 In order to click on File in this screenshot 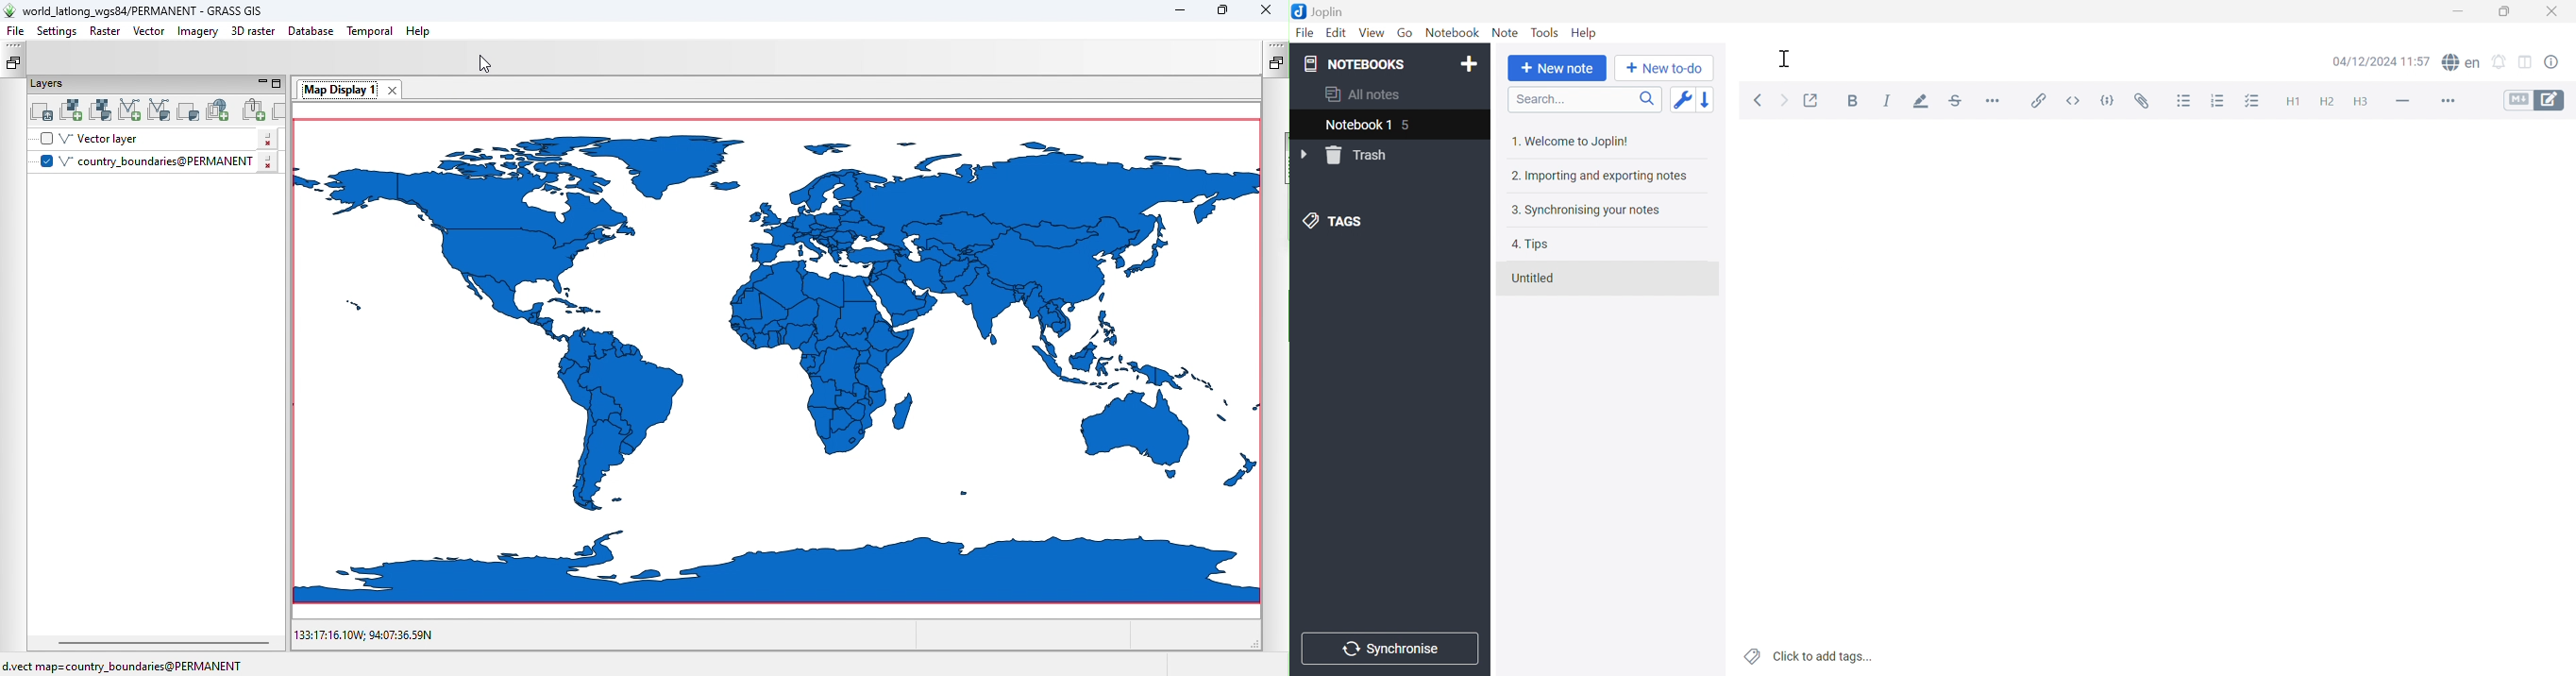, I will do `click(1307, 34)`.